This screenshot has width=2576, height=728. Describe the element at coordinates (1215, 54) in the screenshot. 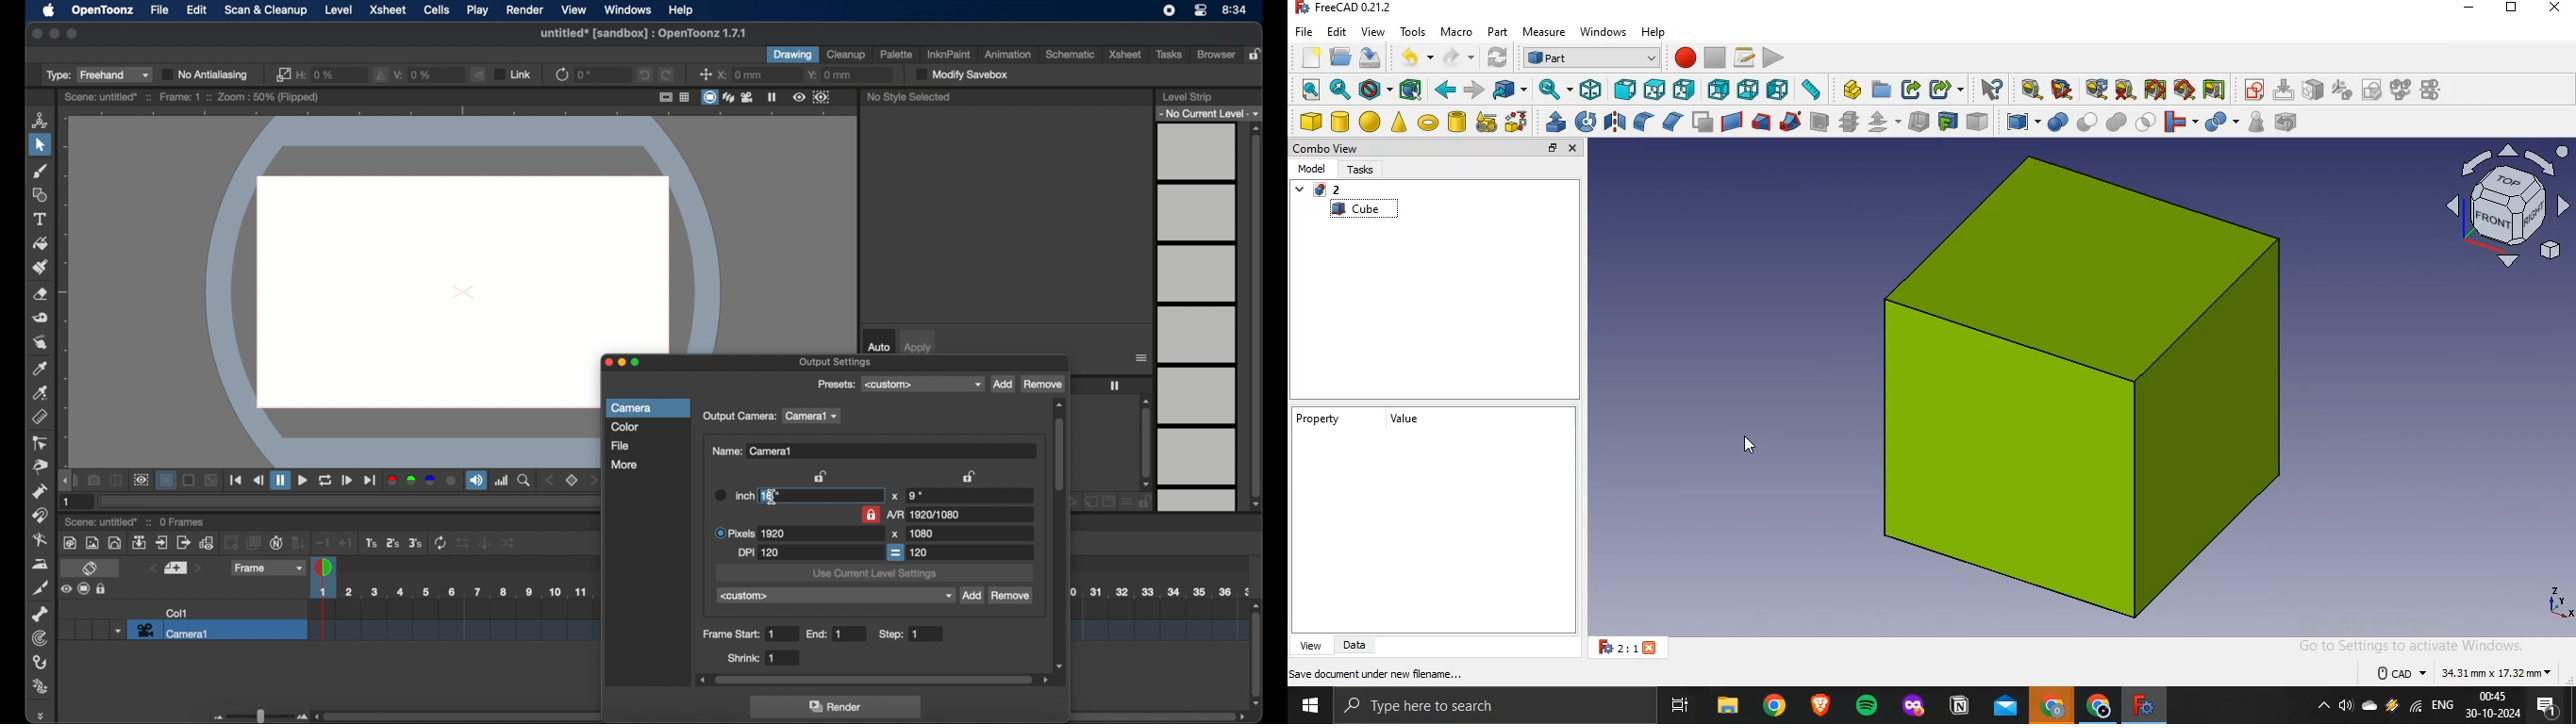

I see `browser` at that location.